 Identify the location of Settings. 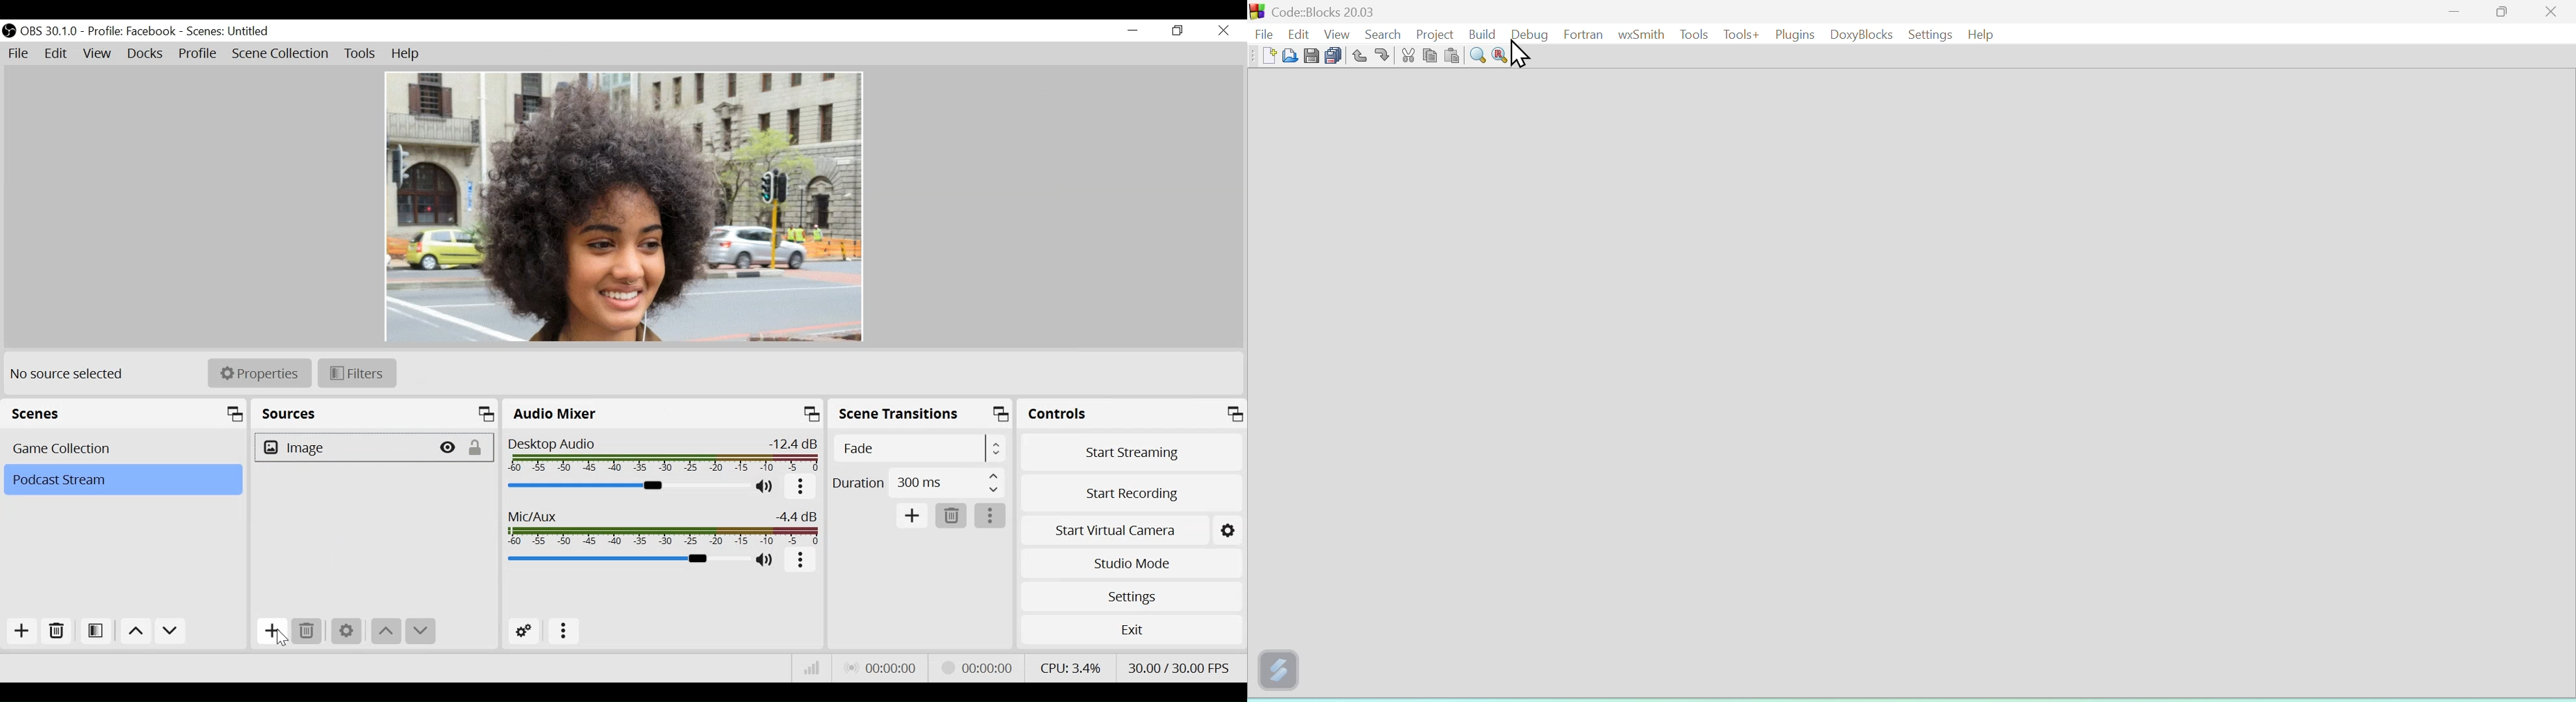
(1131, 596).